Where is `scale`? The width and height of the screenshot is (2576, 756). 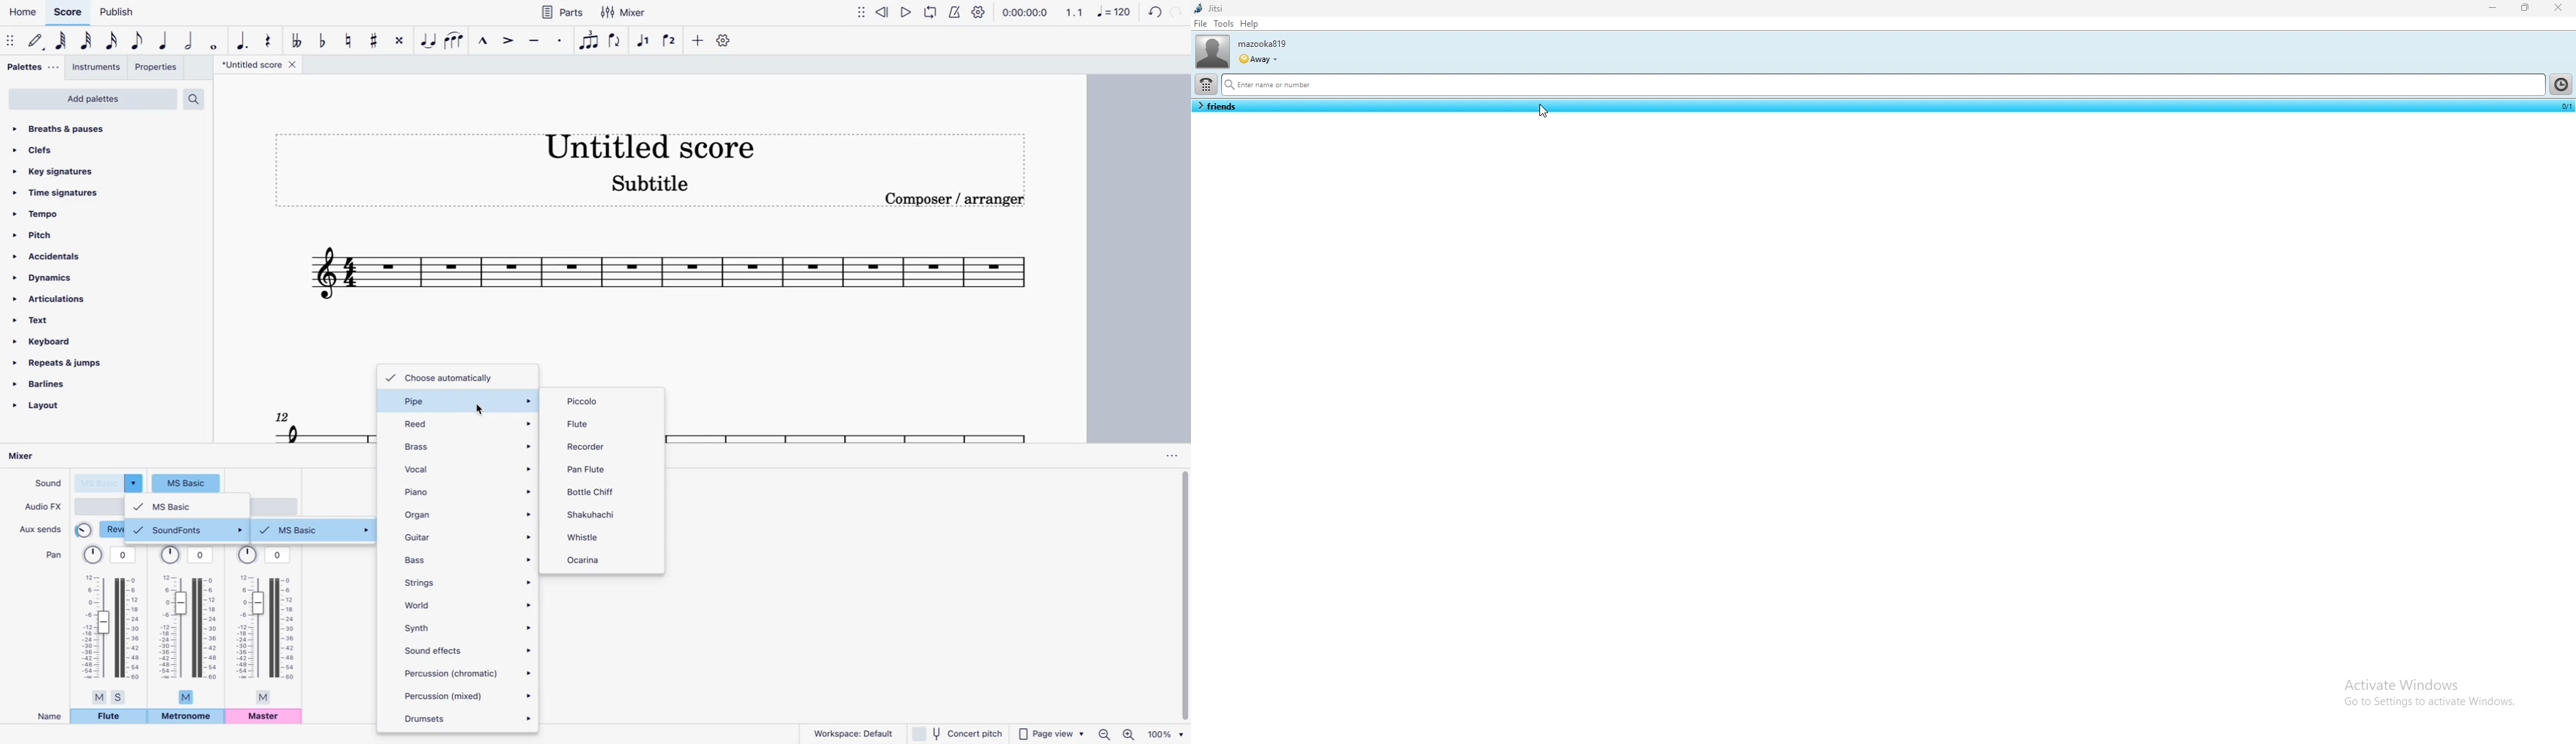 scale is located at coordinates (1098, 11).